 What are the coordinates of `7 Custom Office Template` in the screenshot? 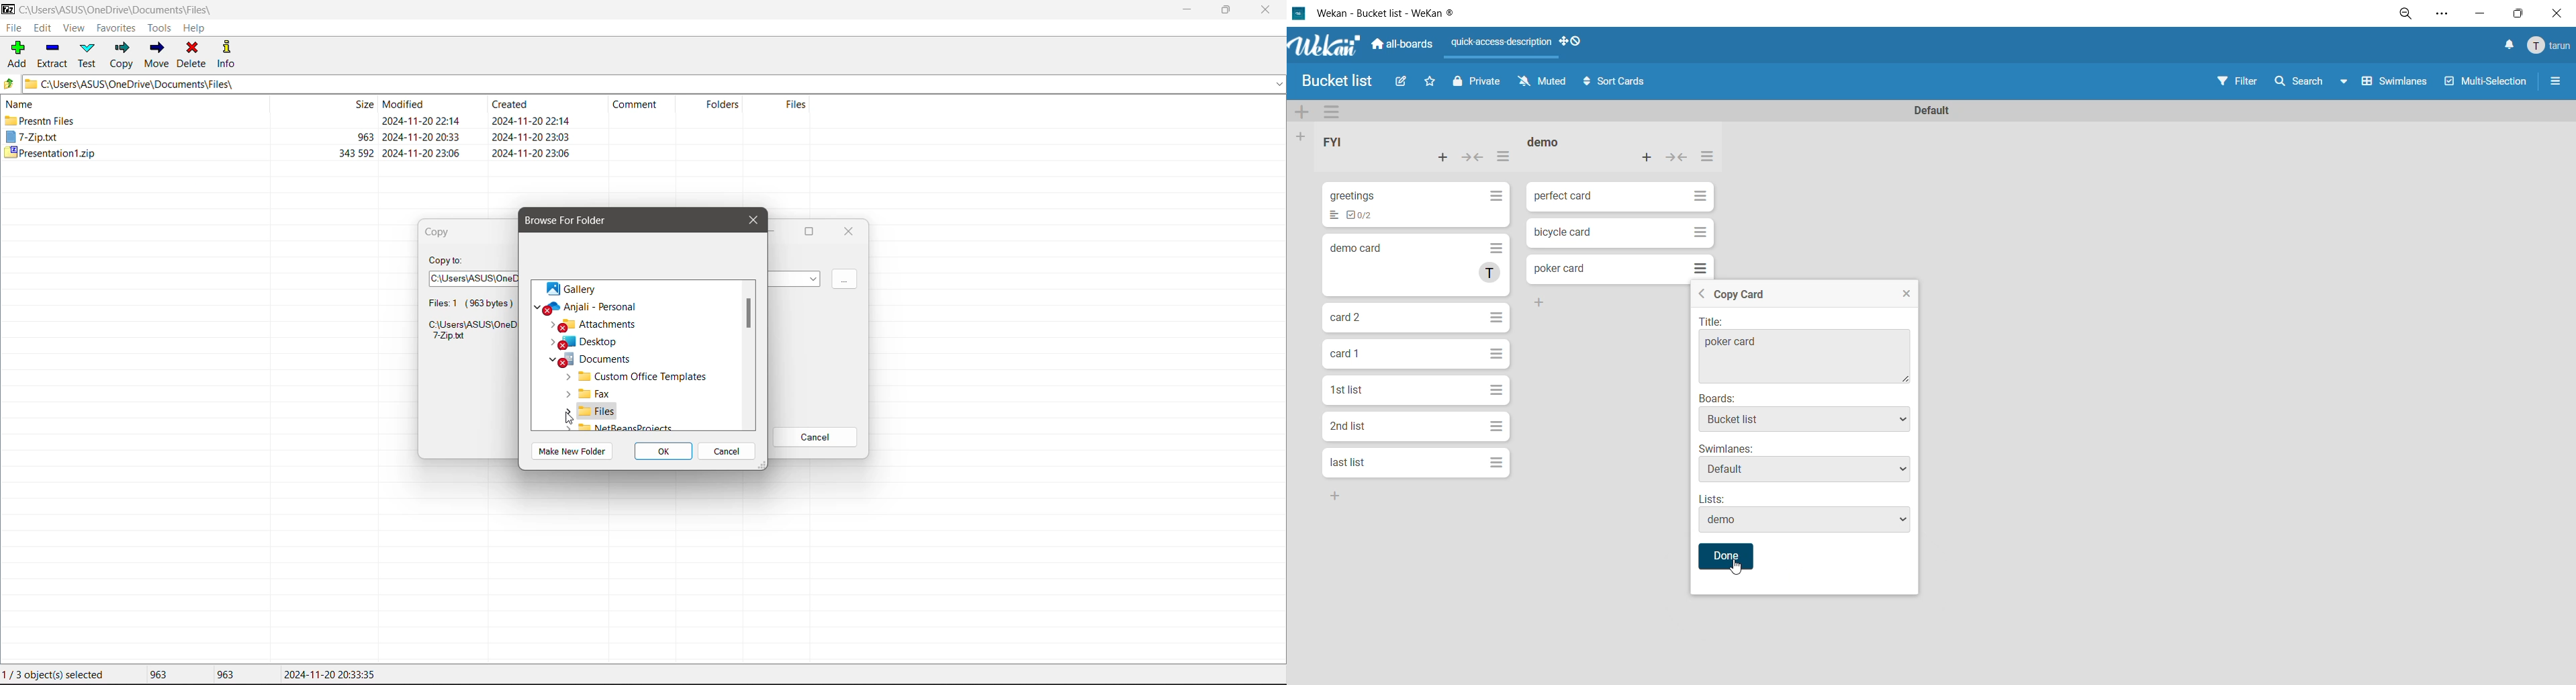 It's located at (635, 377).